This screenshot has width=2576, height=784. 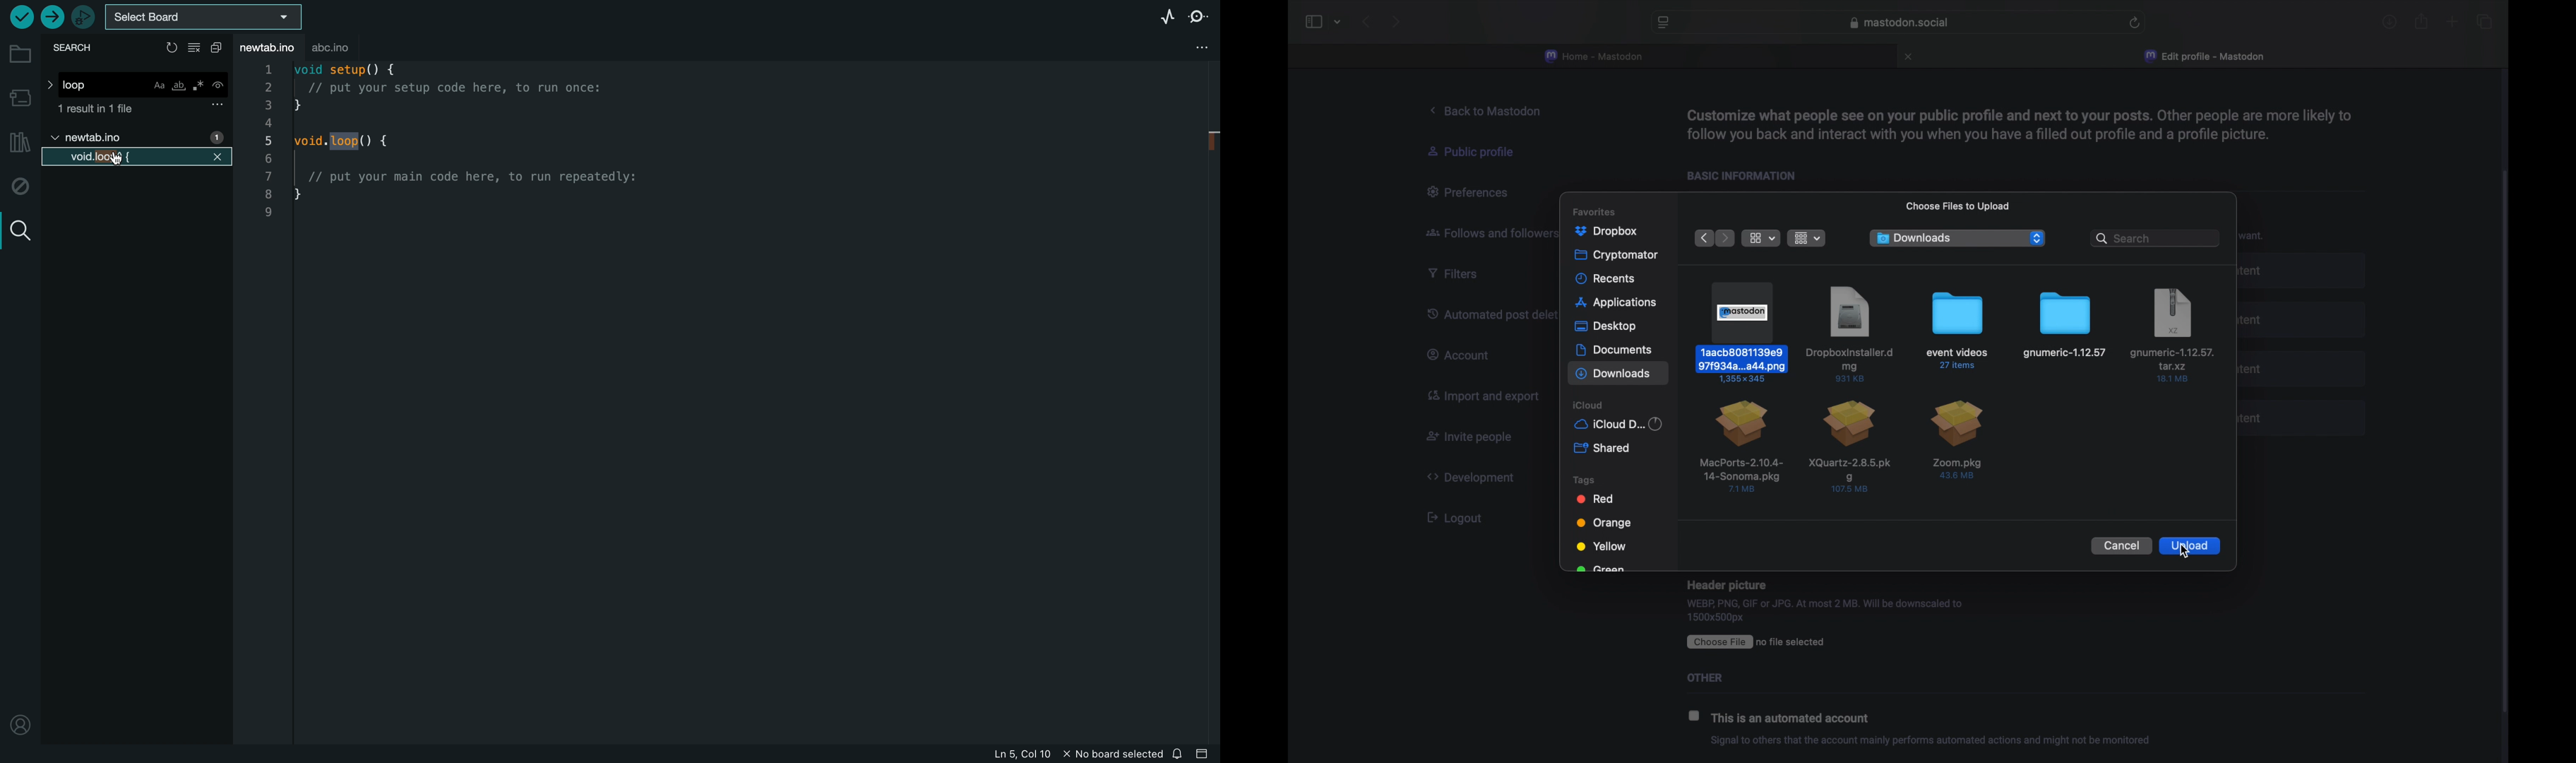 What do you see at coordinates (1851, 333) in the screenshot?
I see `file` at bounding box center [1851, 333].